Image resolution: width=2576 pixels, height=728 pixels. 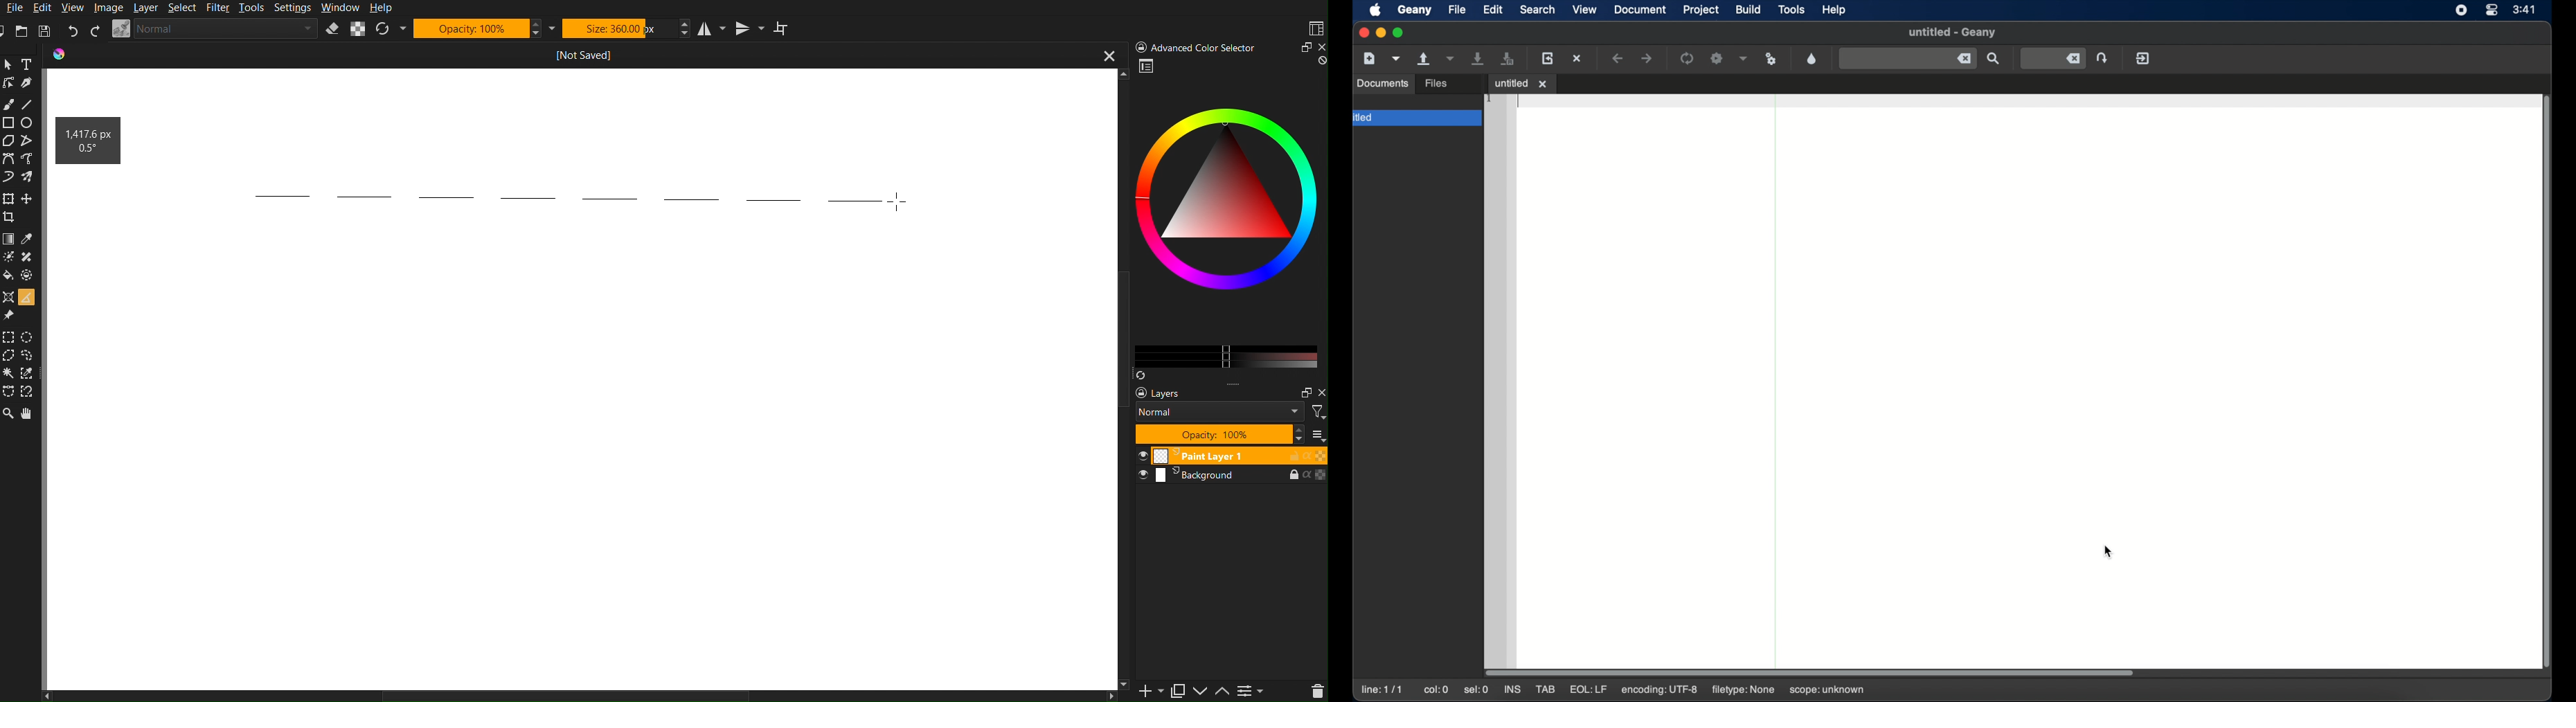 What do you see at coordinates (95, 30) in the screenshot?
I see `Redo` at bounding box center [95, 30].